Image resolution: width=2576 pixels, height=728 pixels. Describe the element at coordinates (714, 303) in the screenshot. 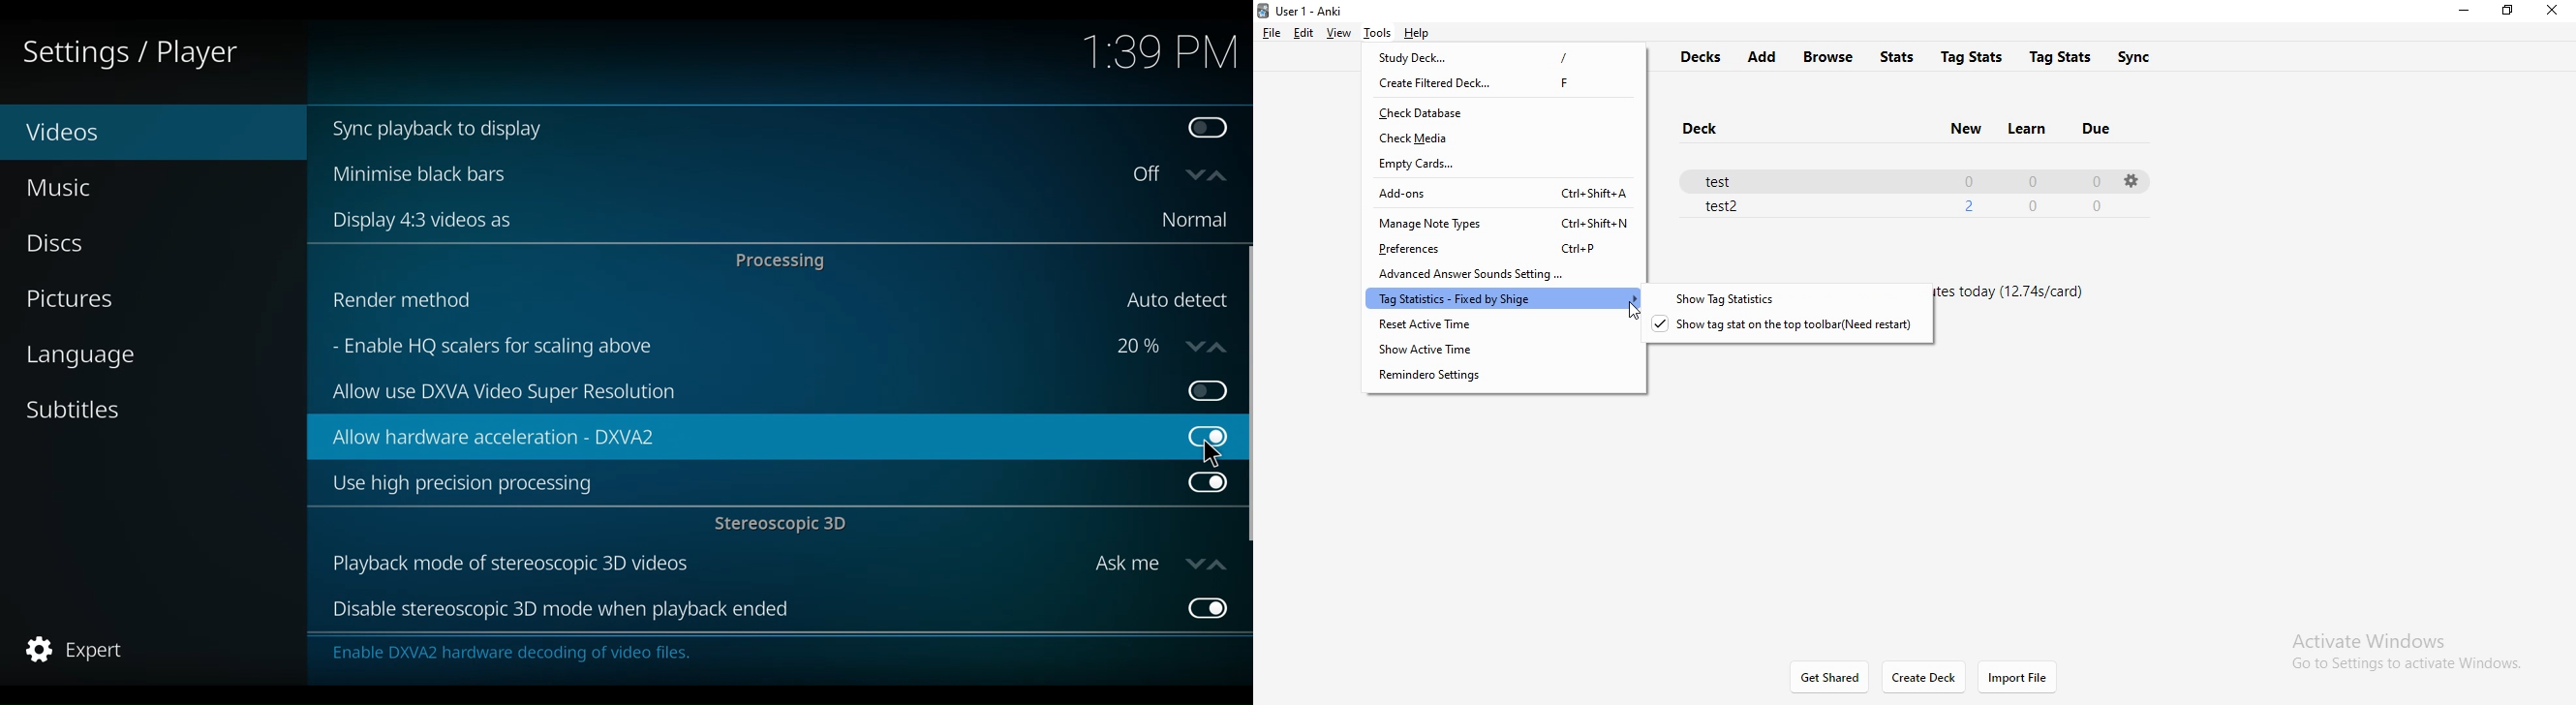

I see `Render method` at that location.